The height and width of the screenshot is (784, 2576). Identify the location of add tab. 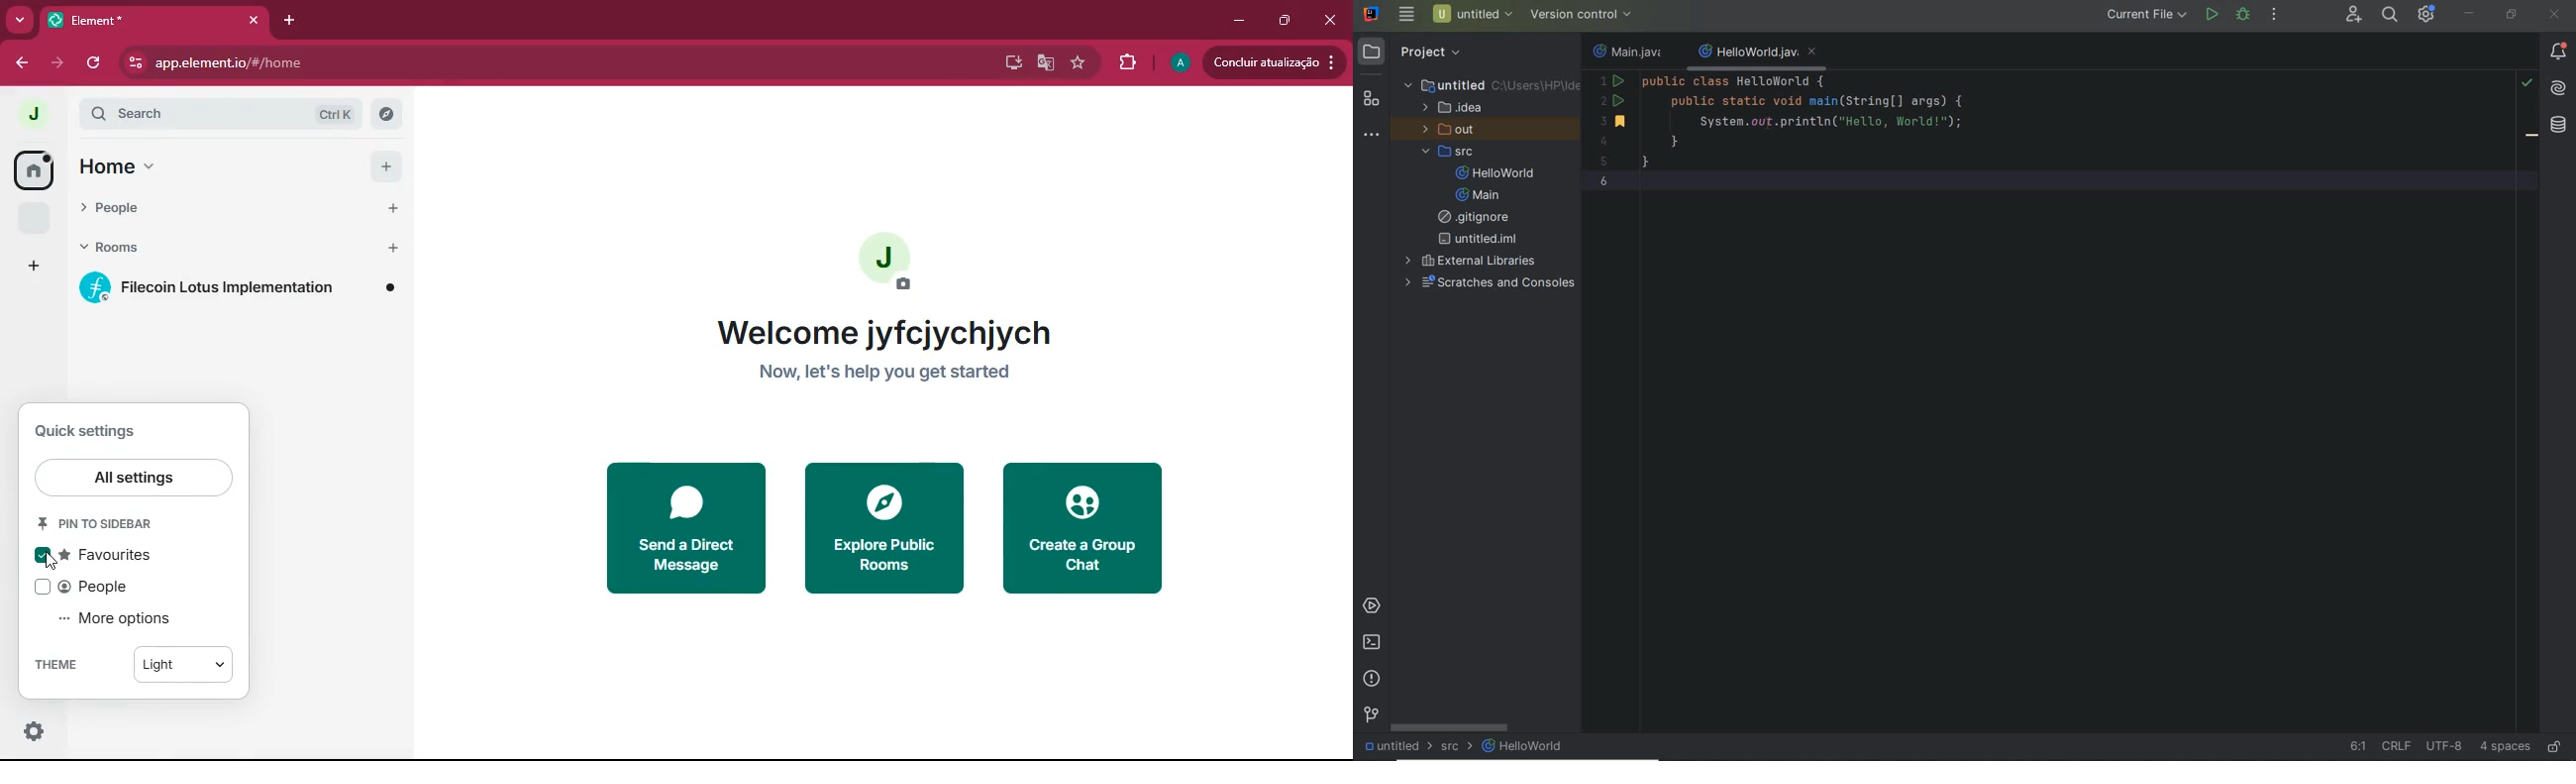
(290, 22).